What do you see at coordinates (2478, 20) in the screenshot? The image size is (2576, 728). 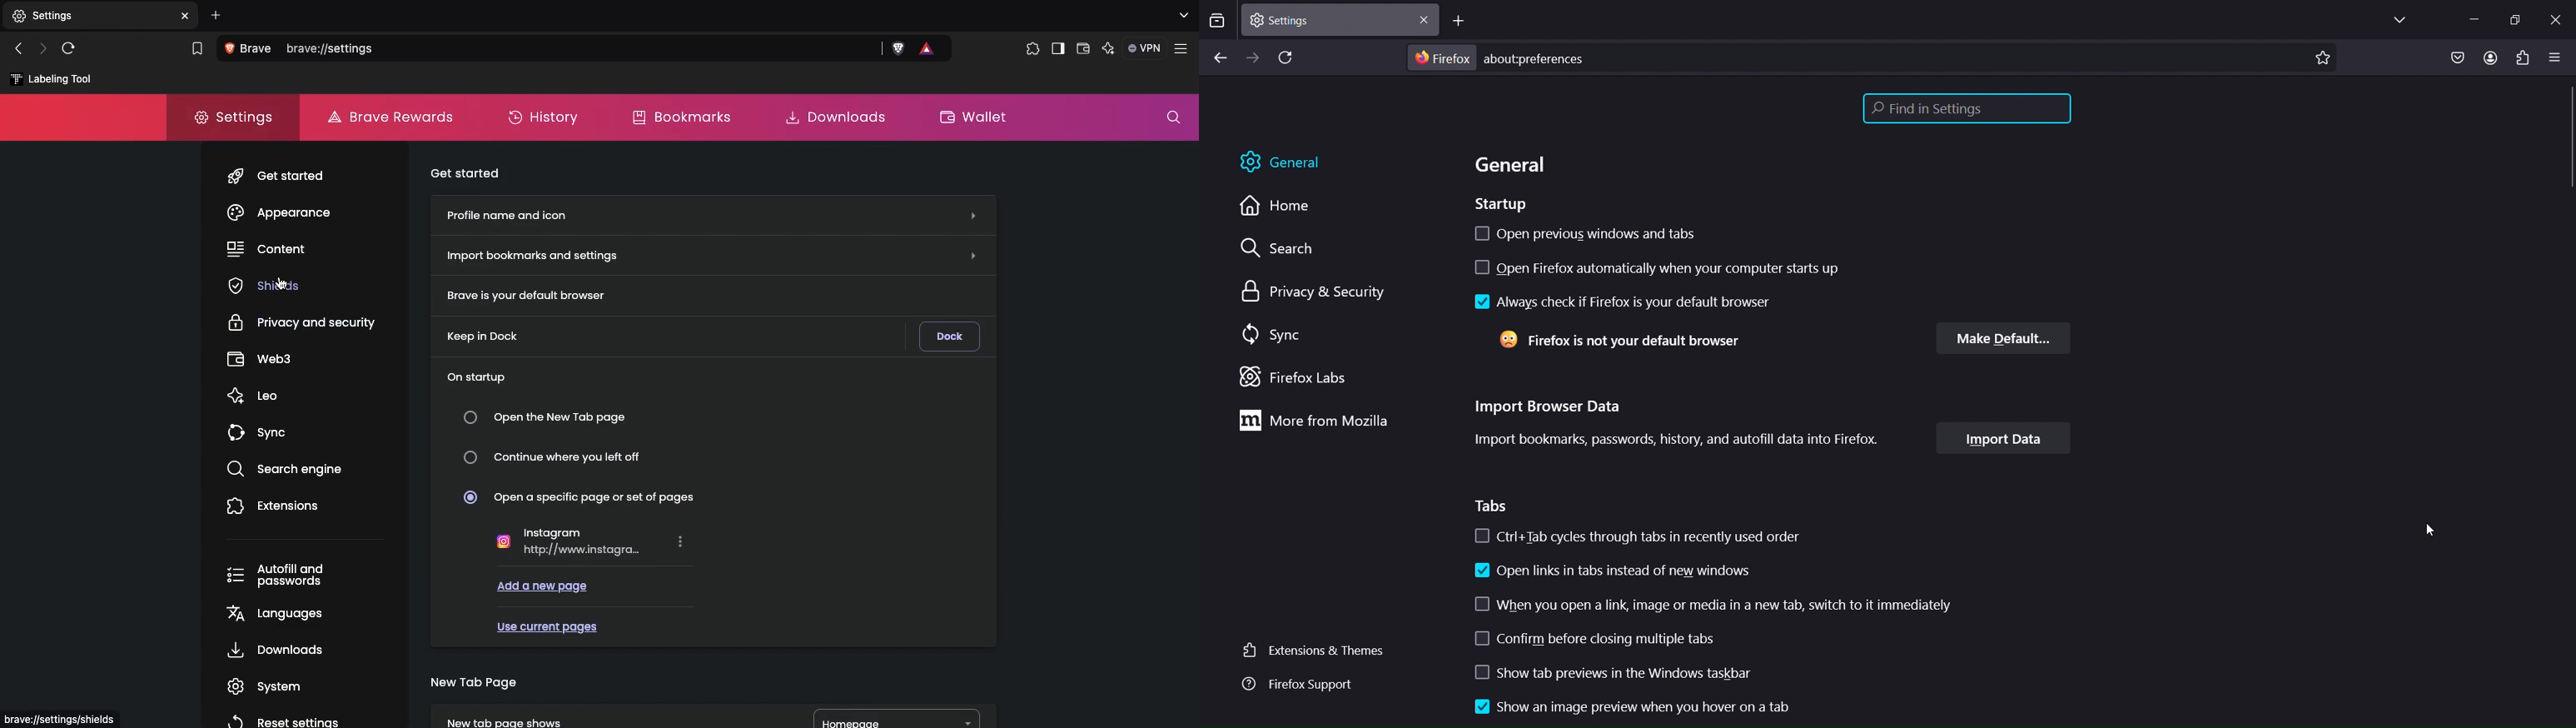 I see `minimze` at bounding box center [2478, 20].